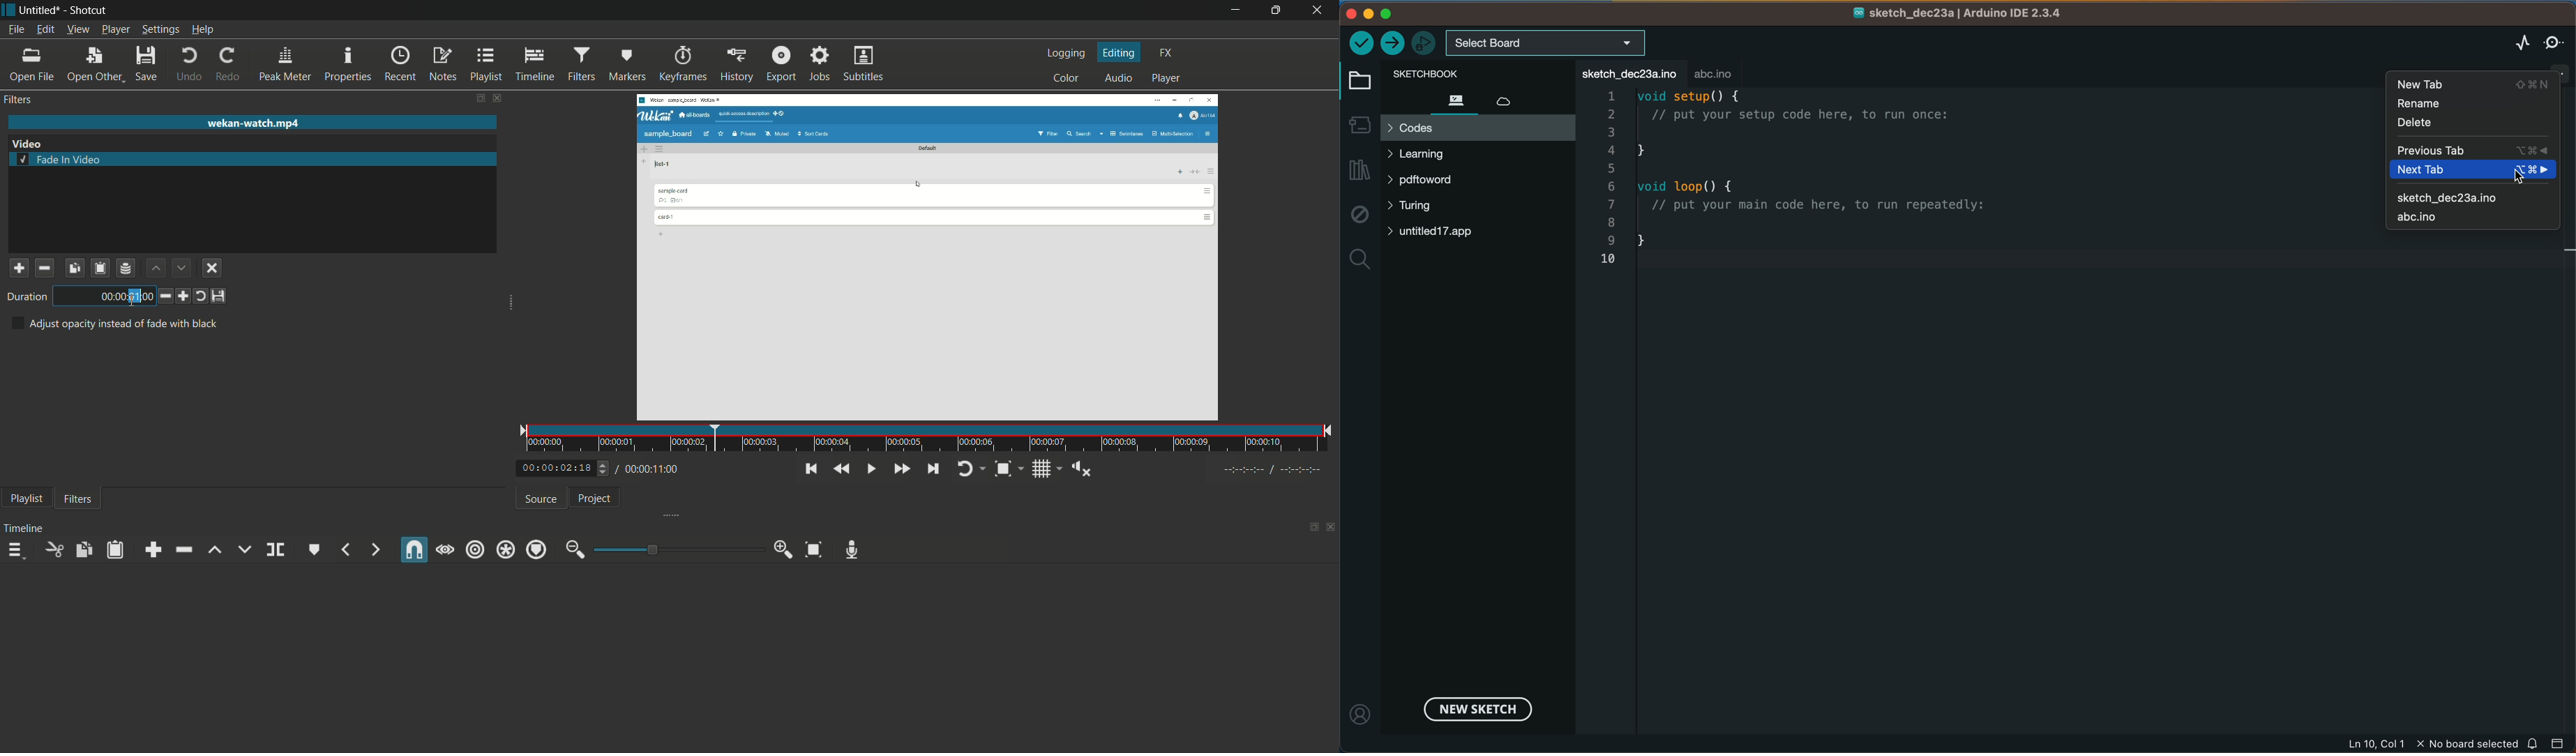 This screenshot has width=2576, height=756. Describe the element at coordinates (8, 10) in the screenshot. I see `app icon` at that location.